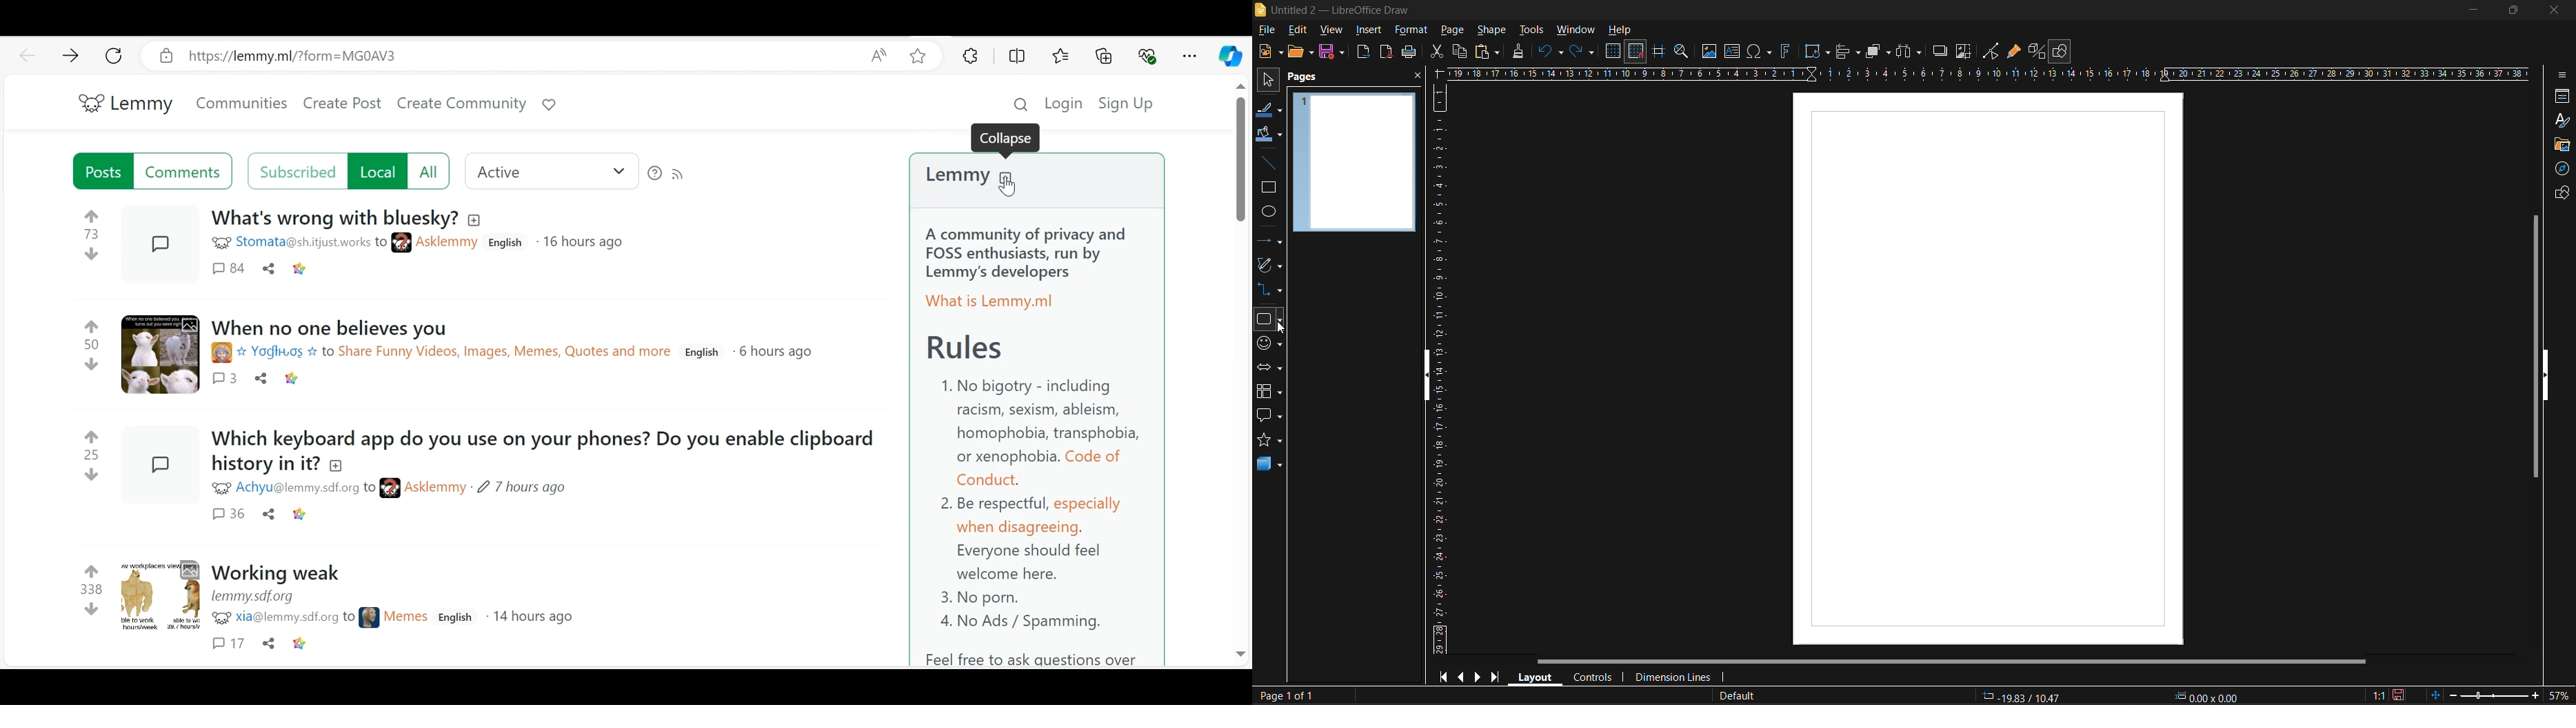 Image resolution: width=2576 pixels, height=728 pixels. What do you see at coordinates (1964, 52) in the screenshot?
I see `crop image` at bounding box center [1964, 52].